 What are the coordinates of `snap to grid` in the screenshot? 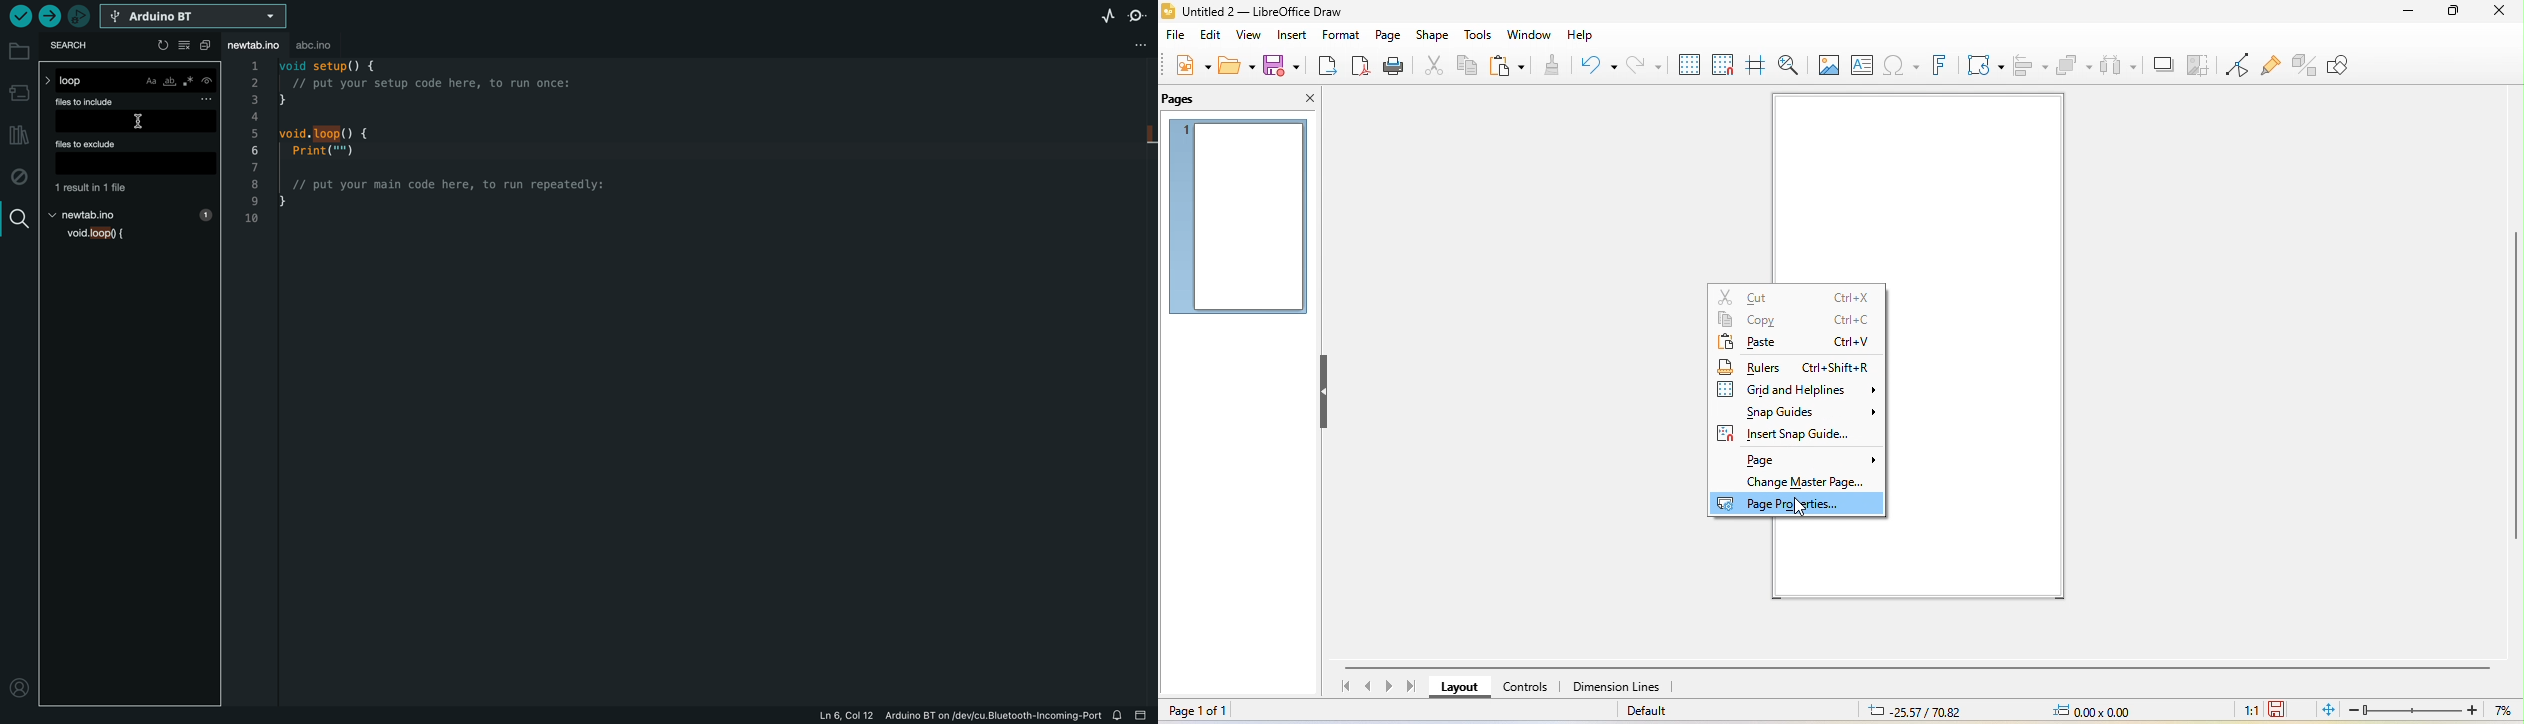 It's located at (1725, 66).